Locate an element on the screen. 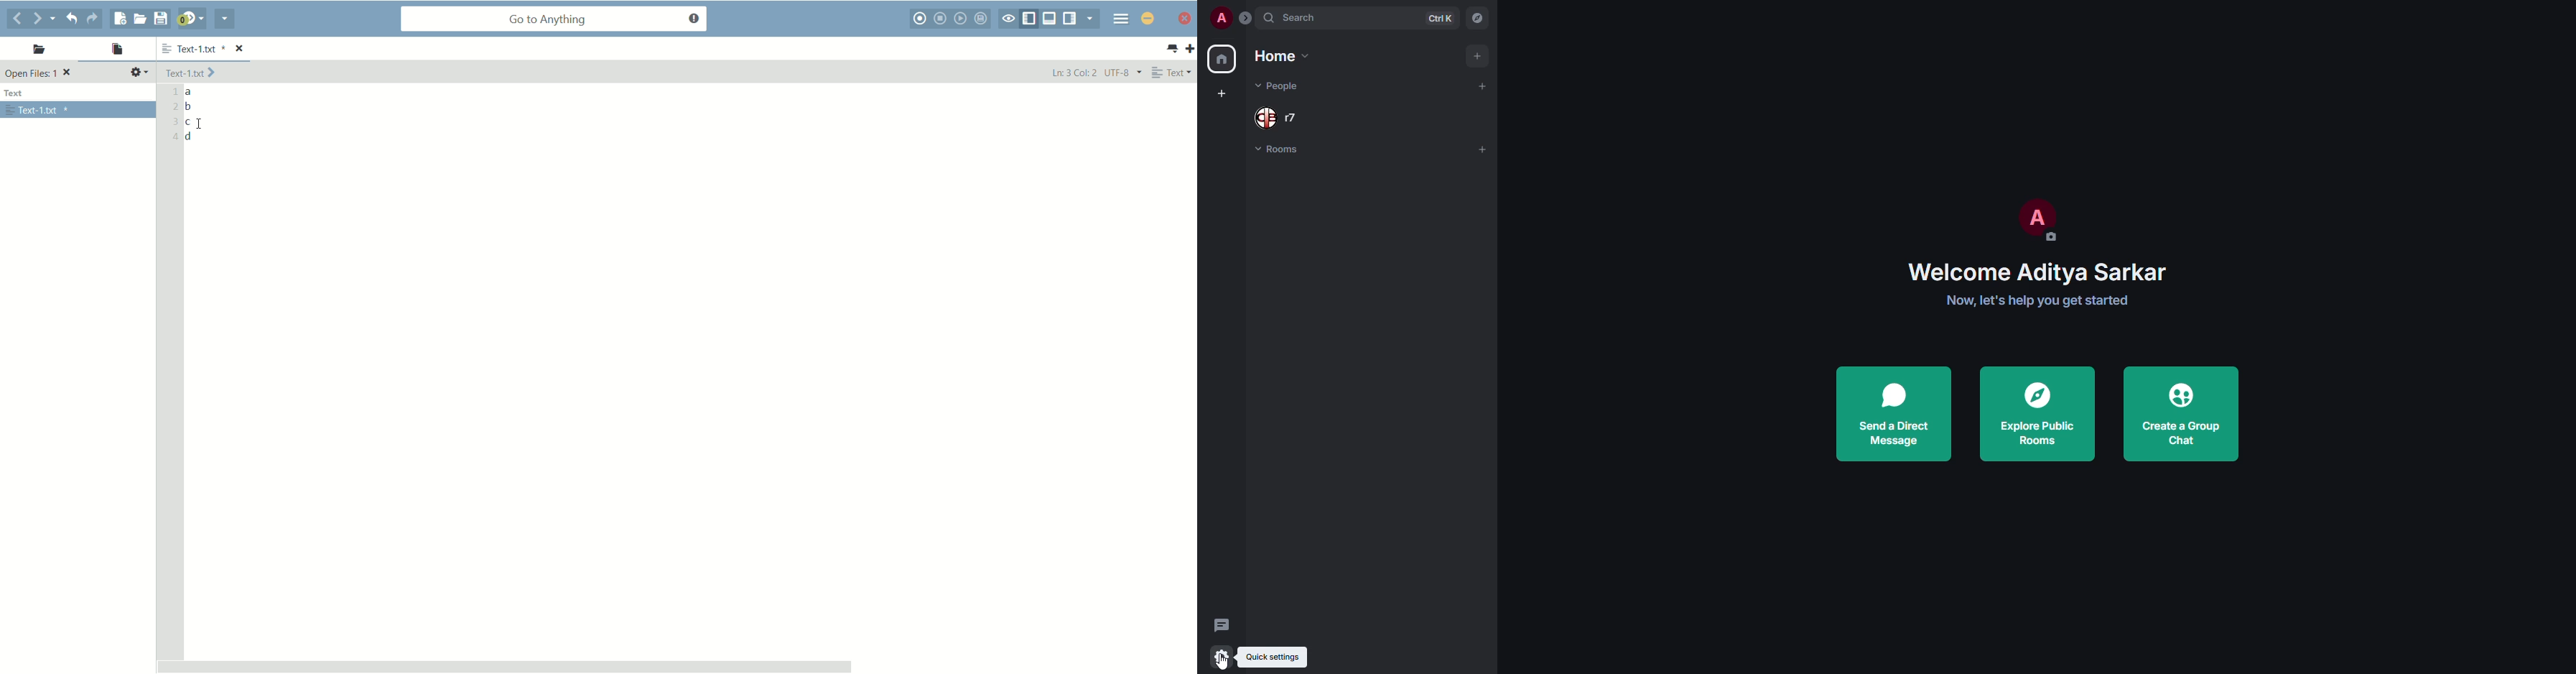  places is located at coordinates (36, 51).